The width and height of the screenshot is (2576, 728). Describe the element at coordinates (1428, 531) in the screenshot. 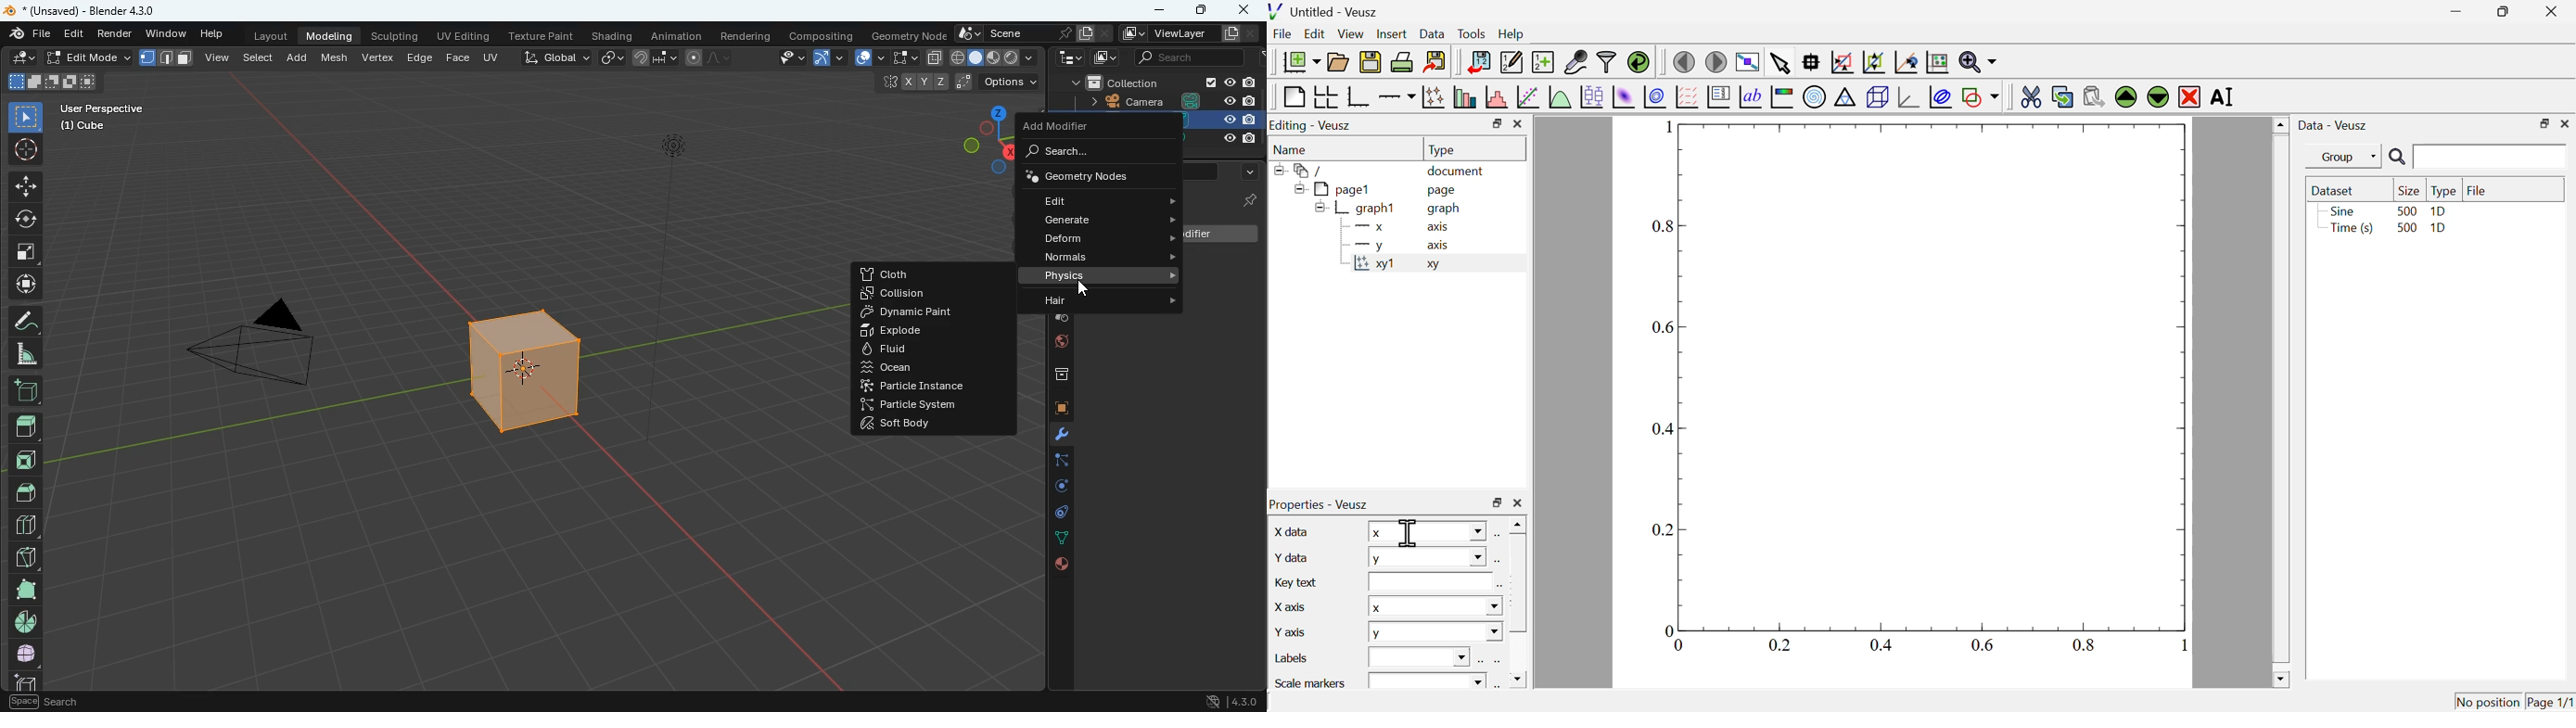

I see `x` at that location.